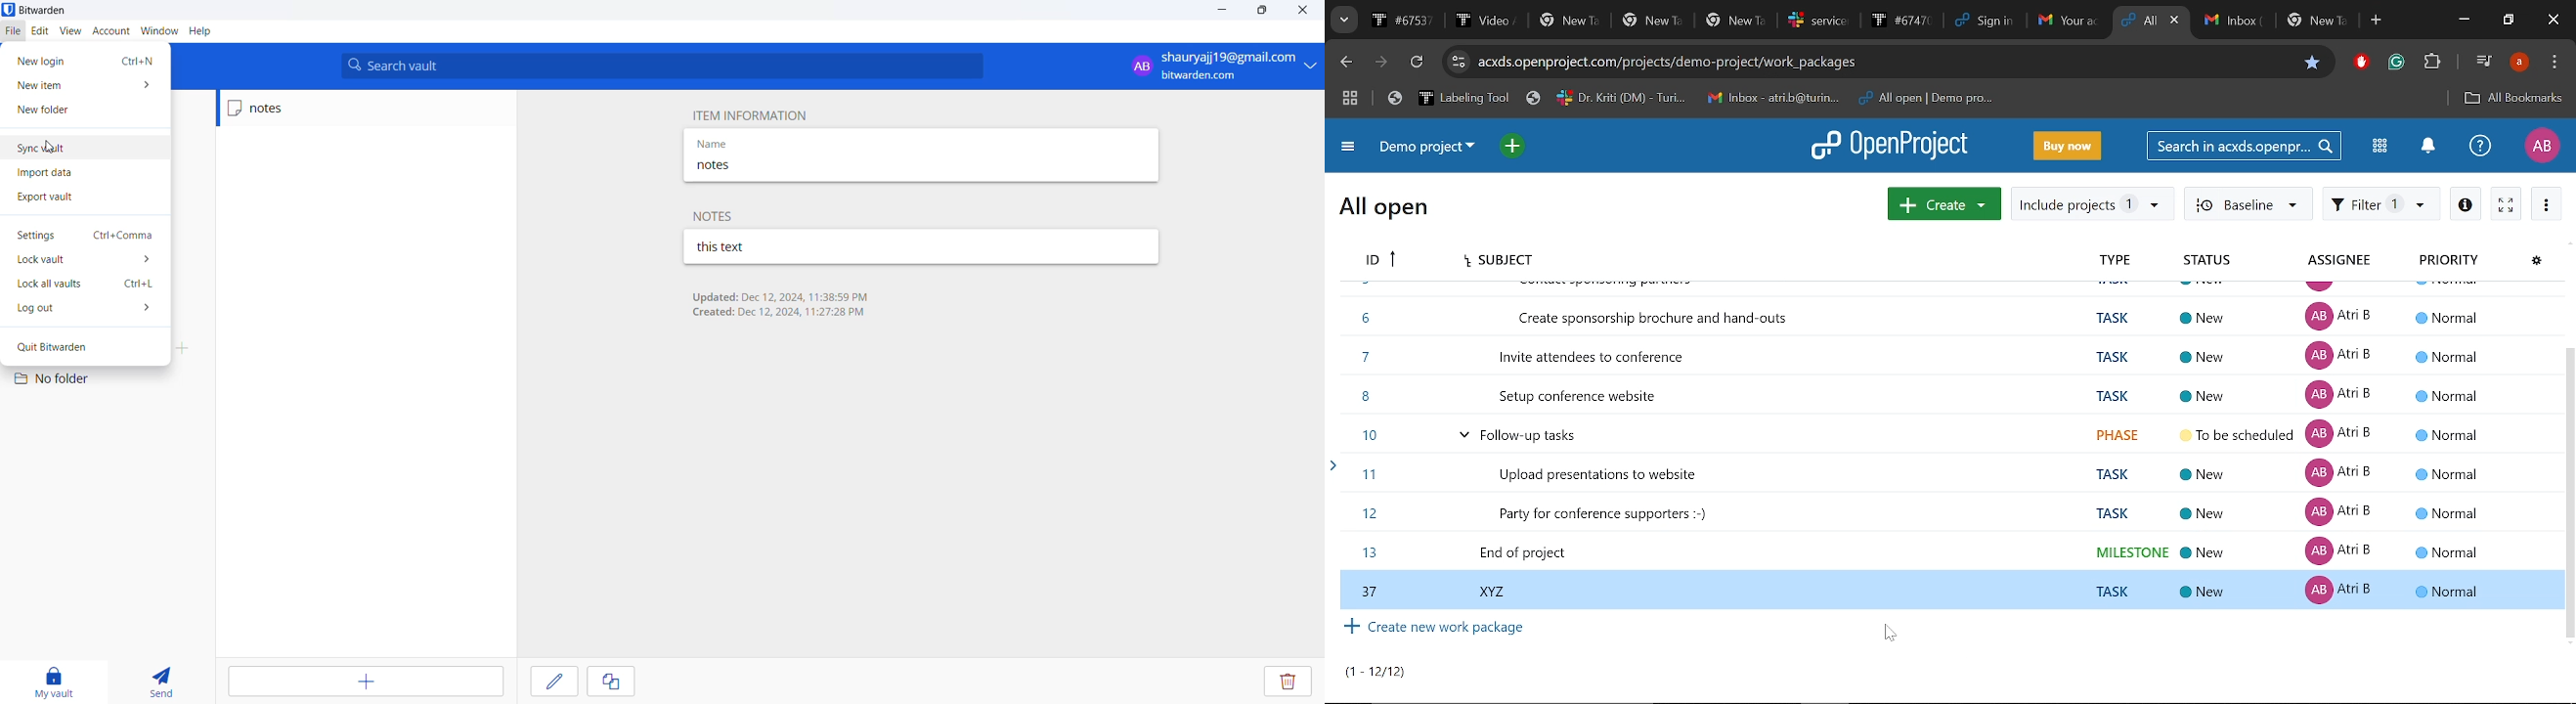 This screenshot has width=2576, height=728. What do you see at coordinates (84, 85) in the screenshot?
I see `new item` at bounding box center [84, 85].